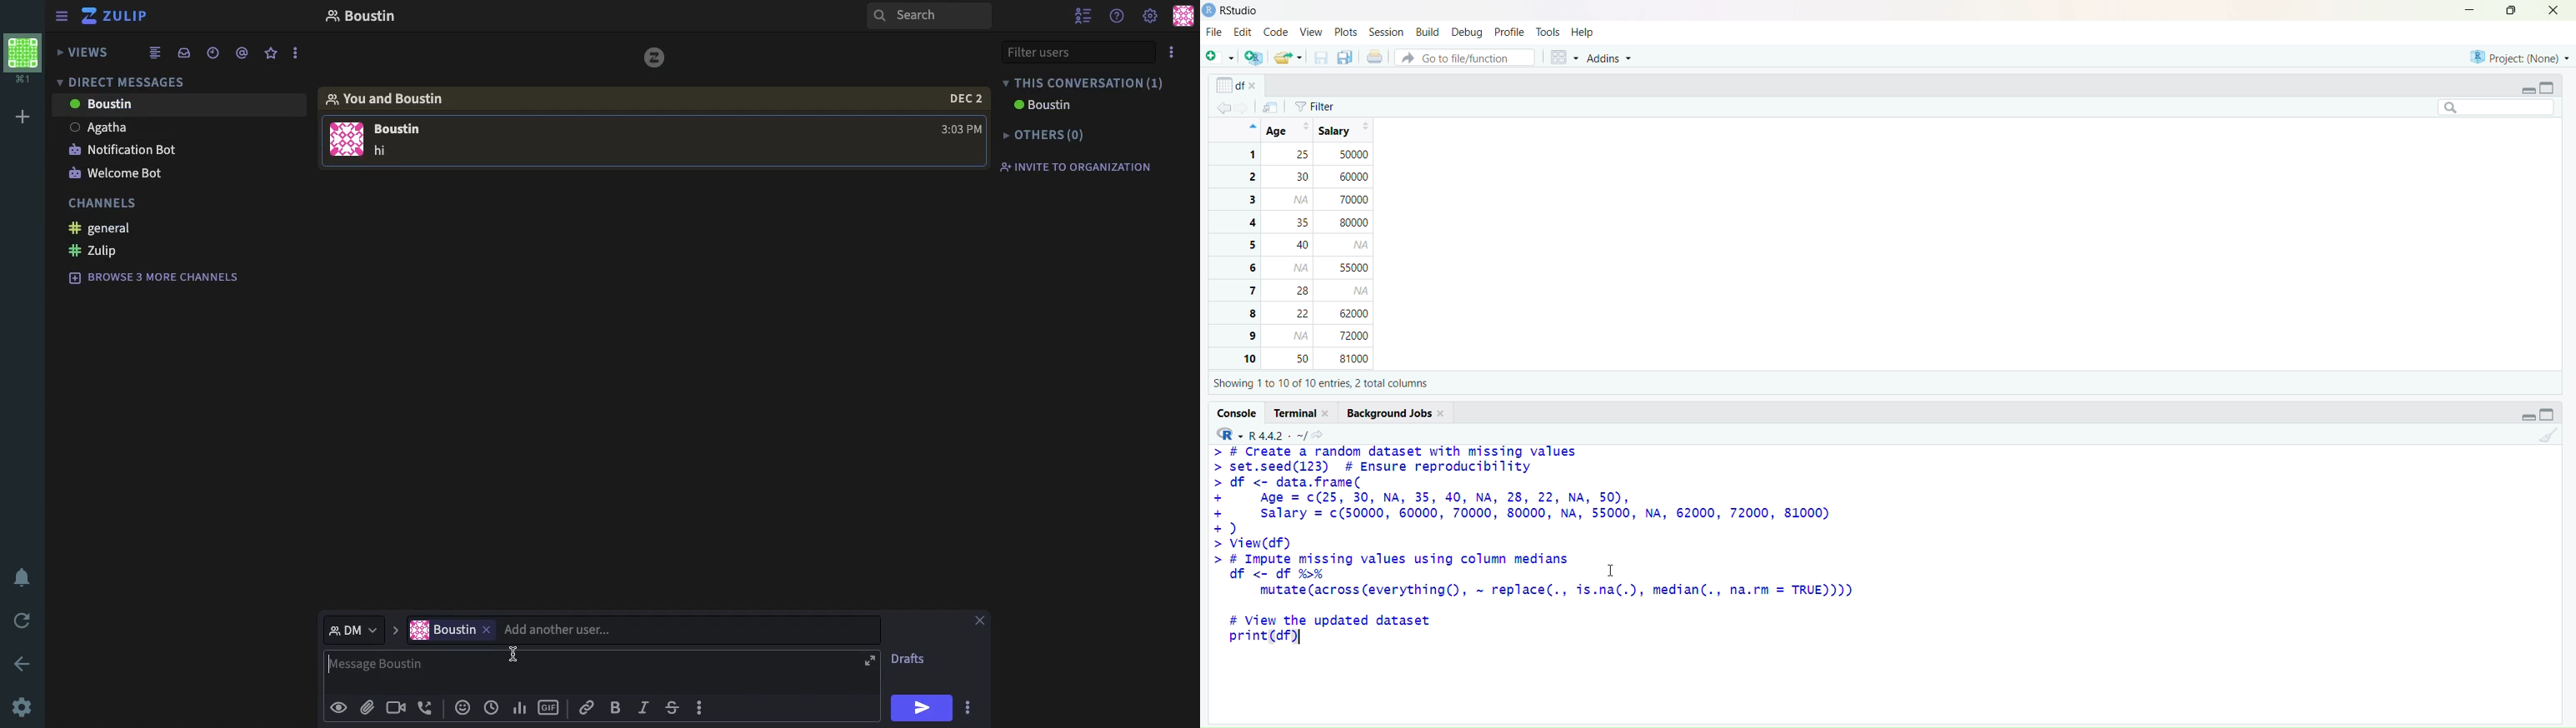 This screenshot has width=2576, height=728. Describe the element at coordinates (1320, 434) in the screenshot. I see `view the current working directory` at that location.